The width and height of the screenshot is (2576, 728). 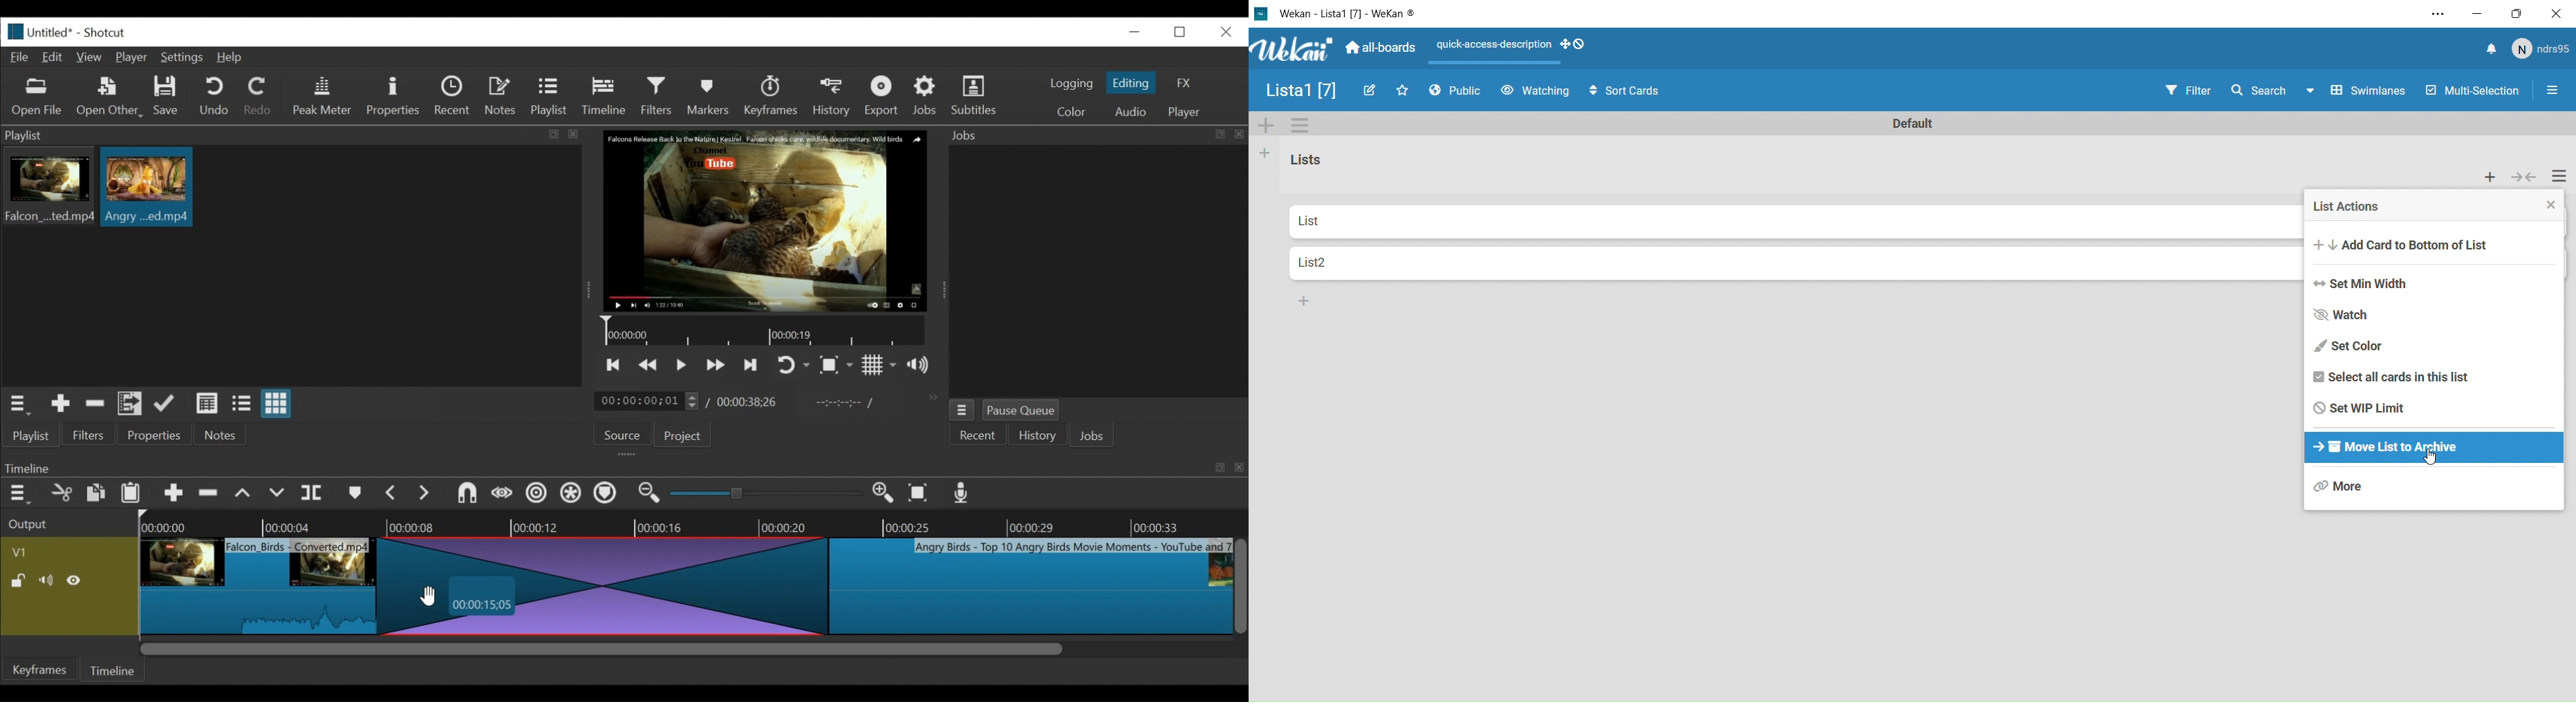 I want to click on Notes, so click(x=220, y=435).